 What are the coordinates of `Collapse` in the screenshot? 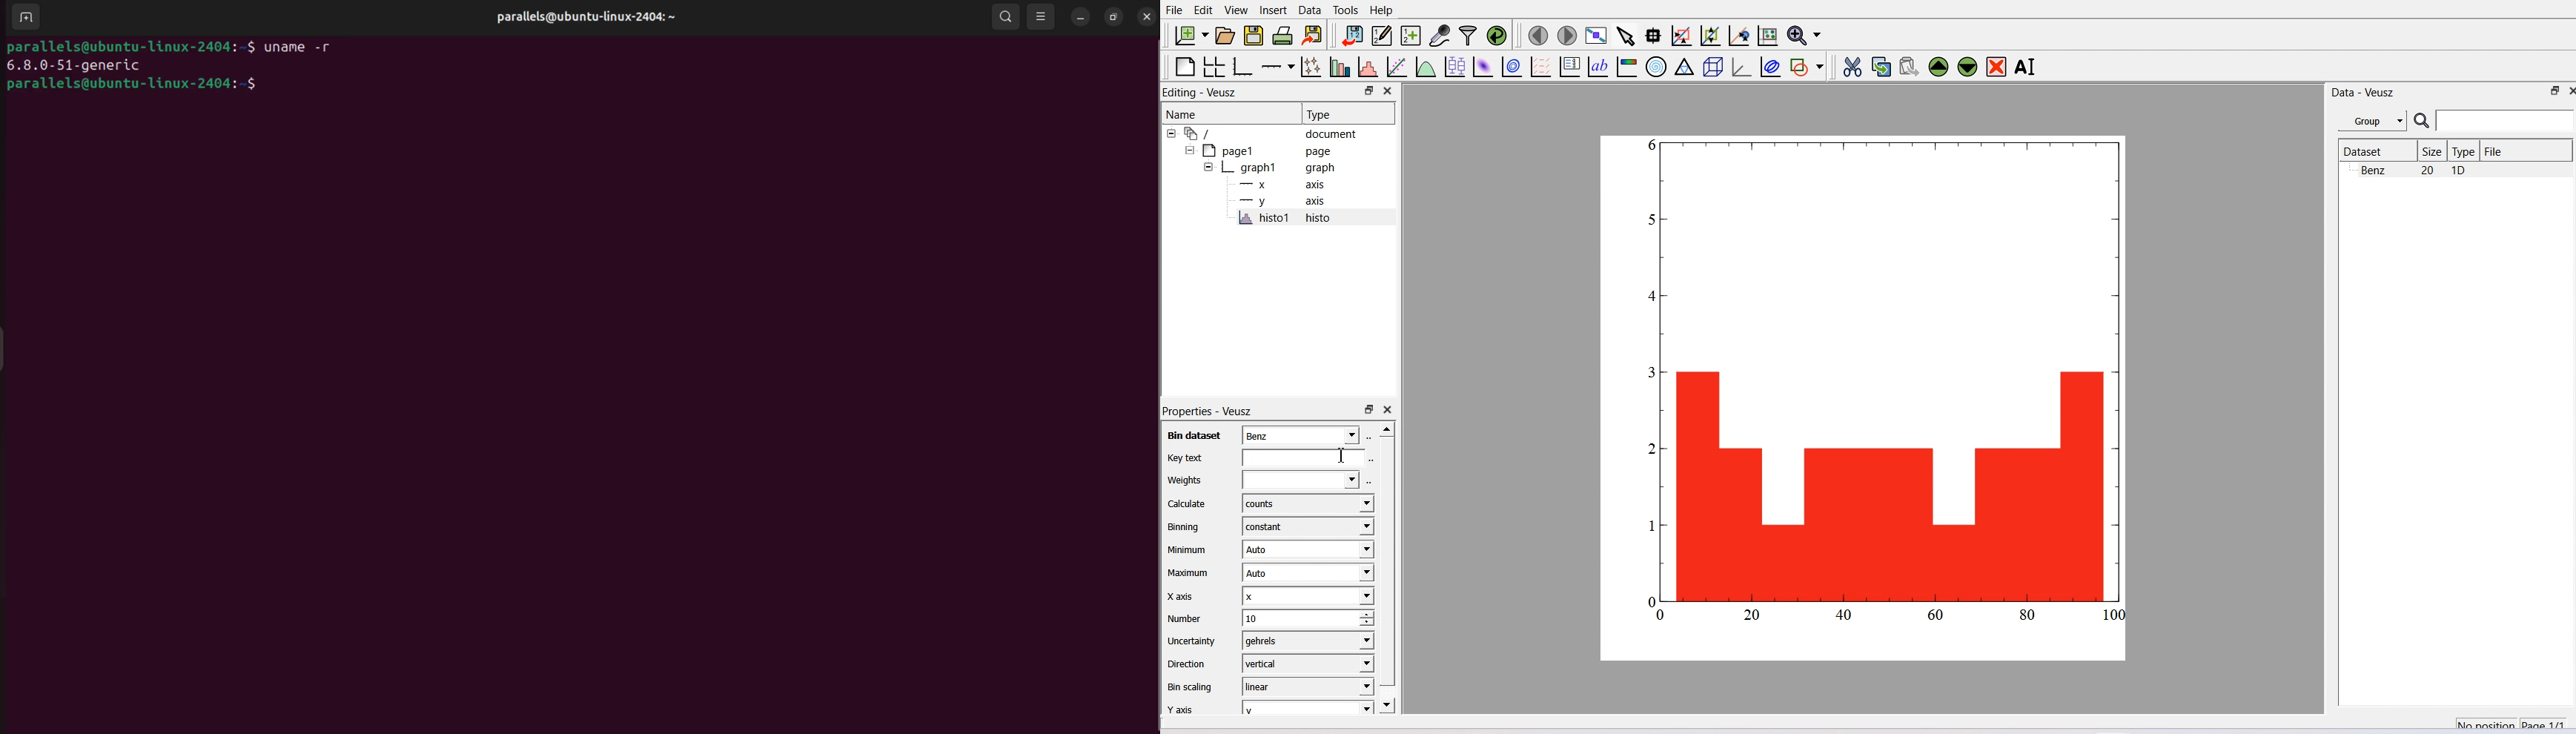 It's located at (1191, 150).